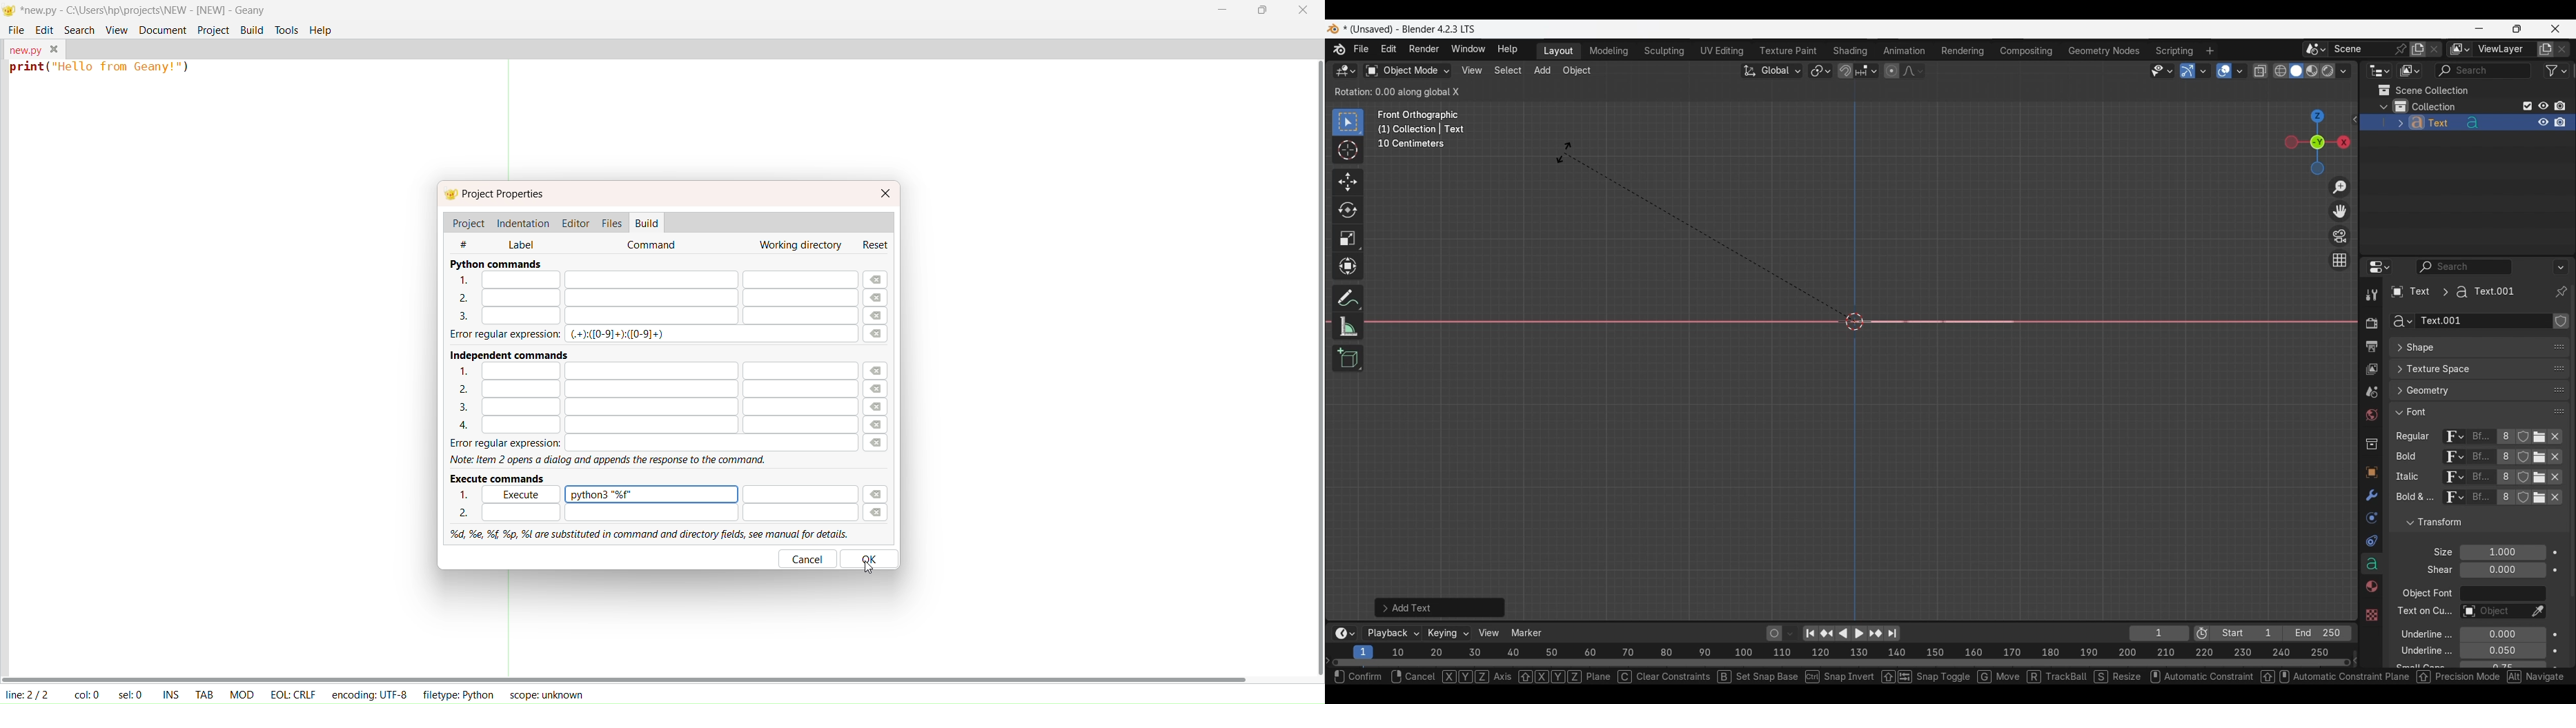 This screenshot has height=728, width=2576. What do you see at coordinates (1421, 129) in the screenshot?
I see `Frame description changed` at bounding box center [1421, 129].